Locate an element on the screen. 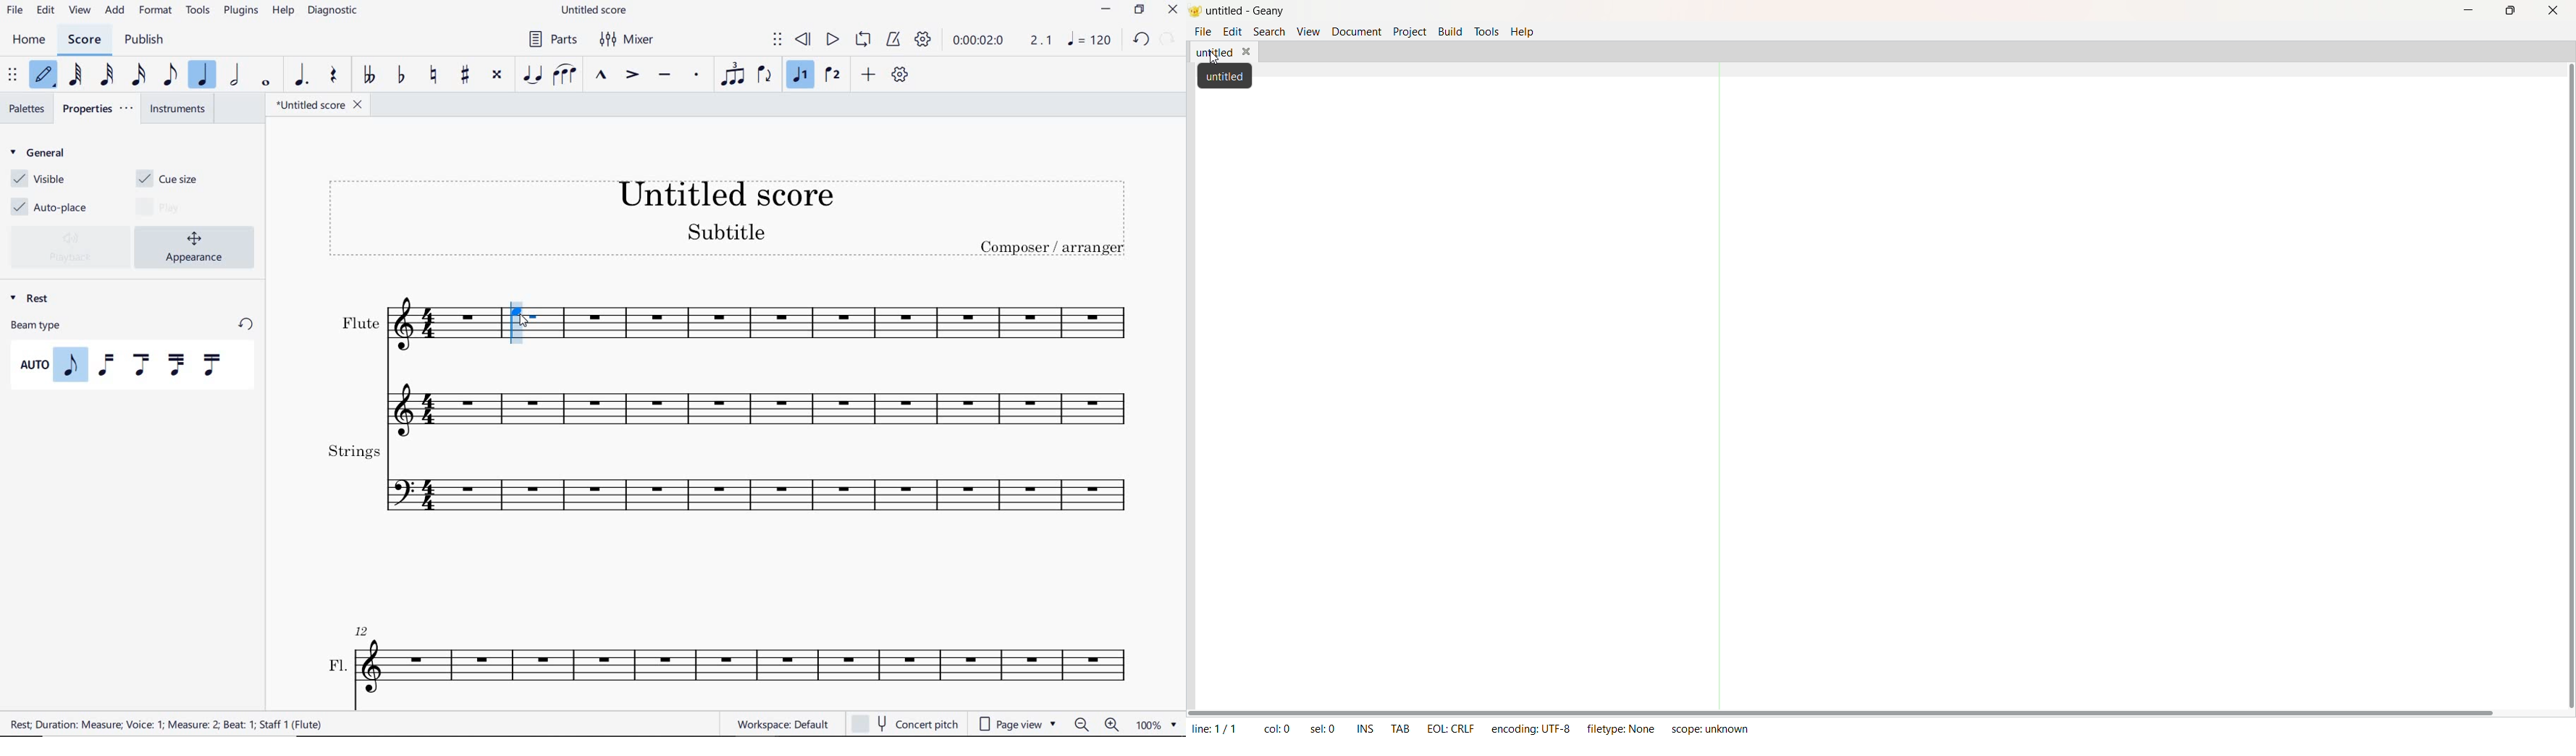  LOOP PLAYBACK is located at coordinates (866, 41).